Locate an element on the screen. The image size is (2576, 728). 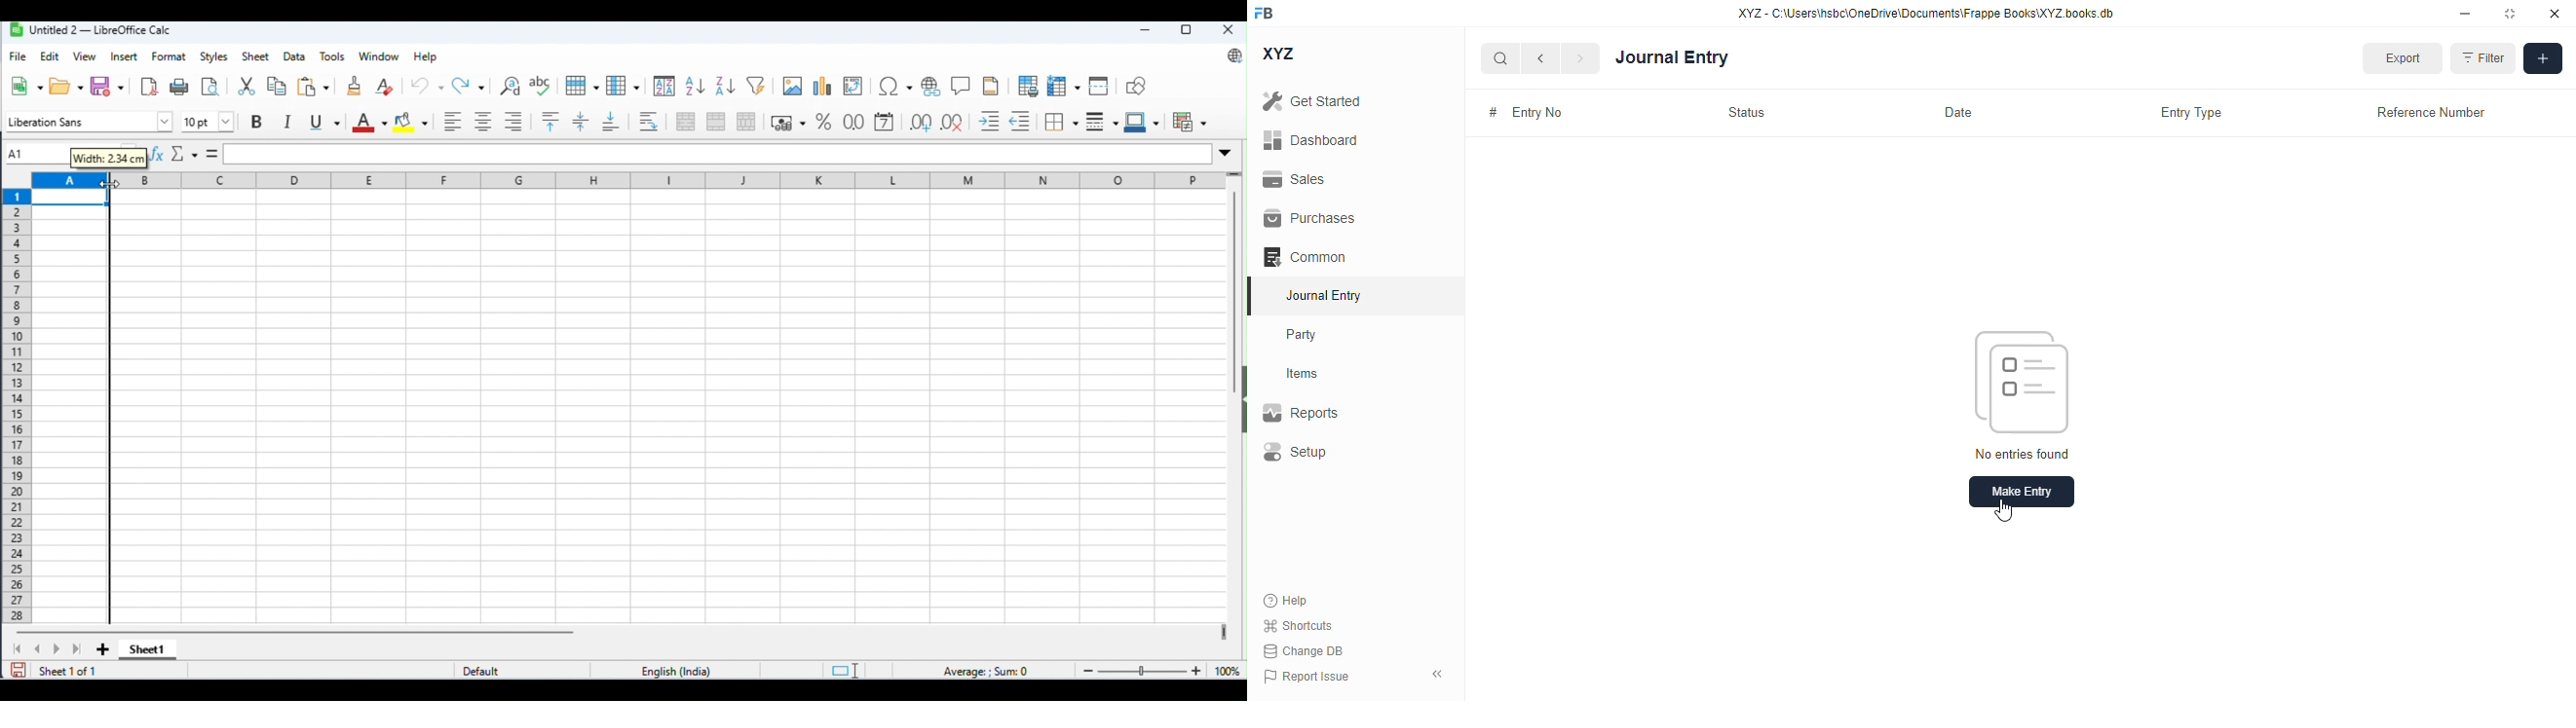
first sheet is located at coordinates (19, 648).